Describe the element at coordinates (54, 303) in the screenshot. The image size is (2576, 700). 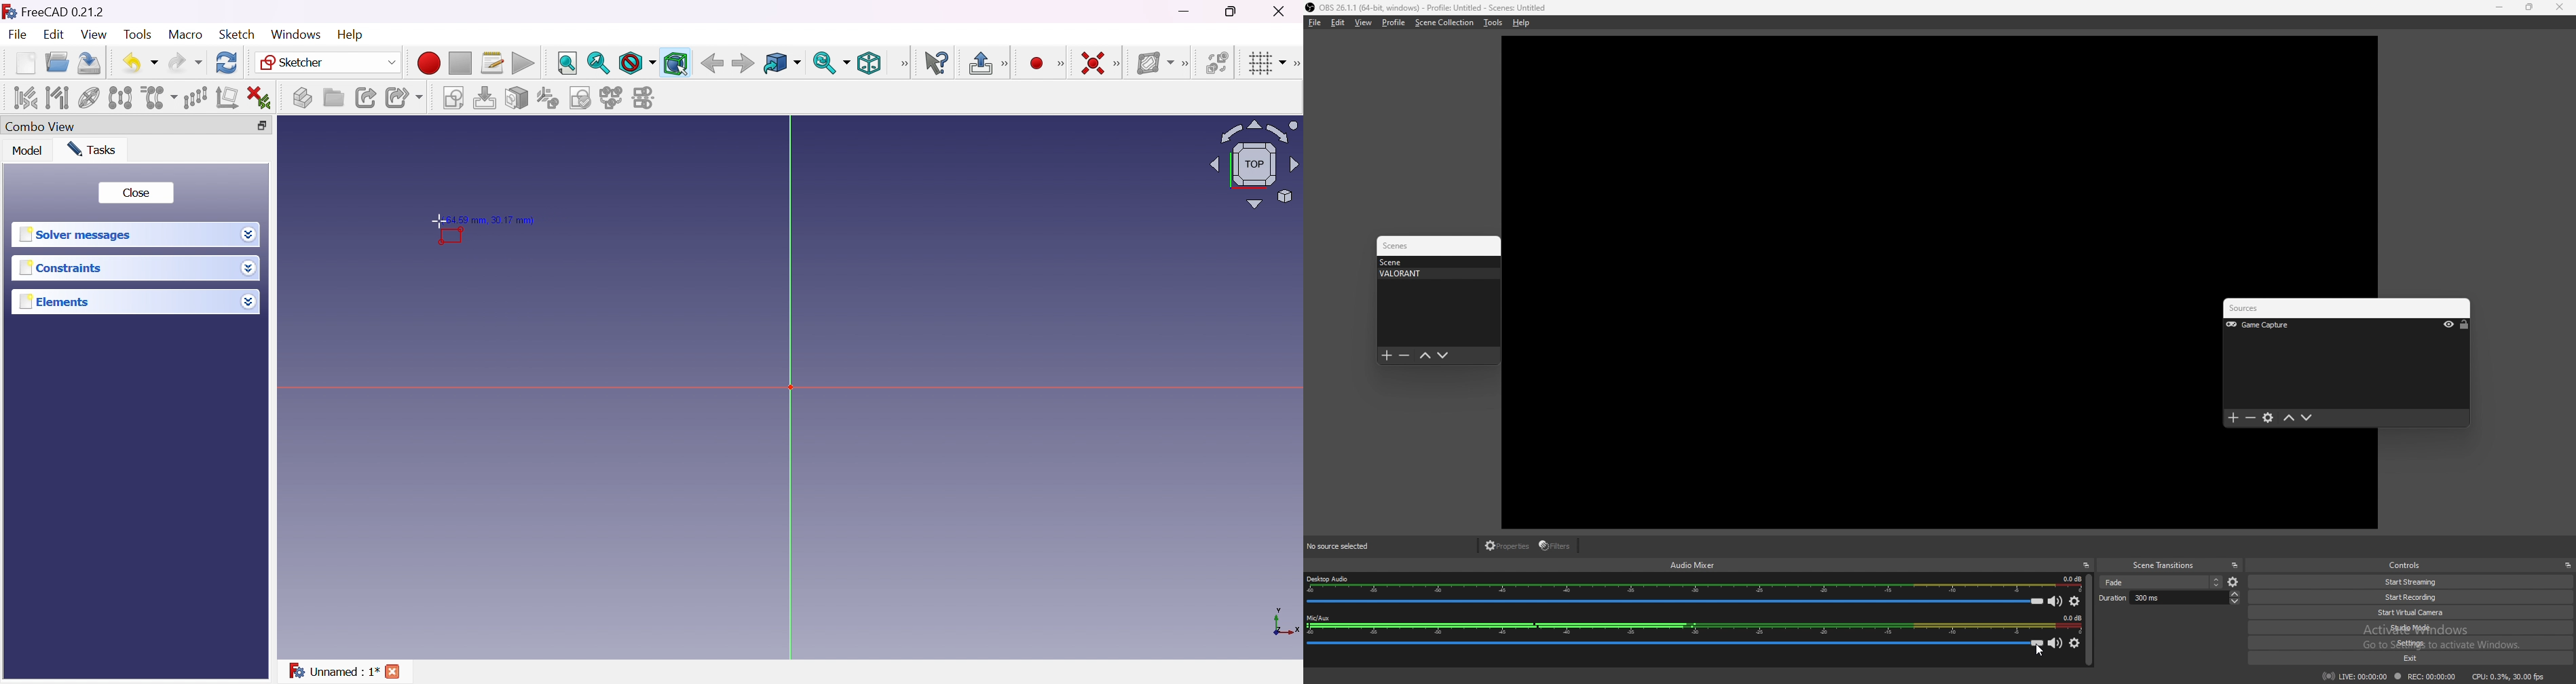
I see `Elements` at that location.